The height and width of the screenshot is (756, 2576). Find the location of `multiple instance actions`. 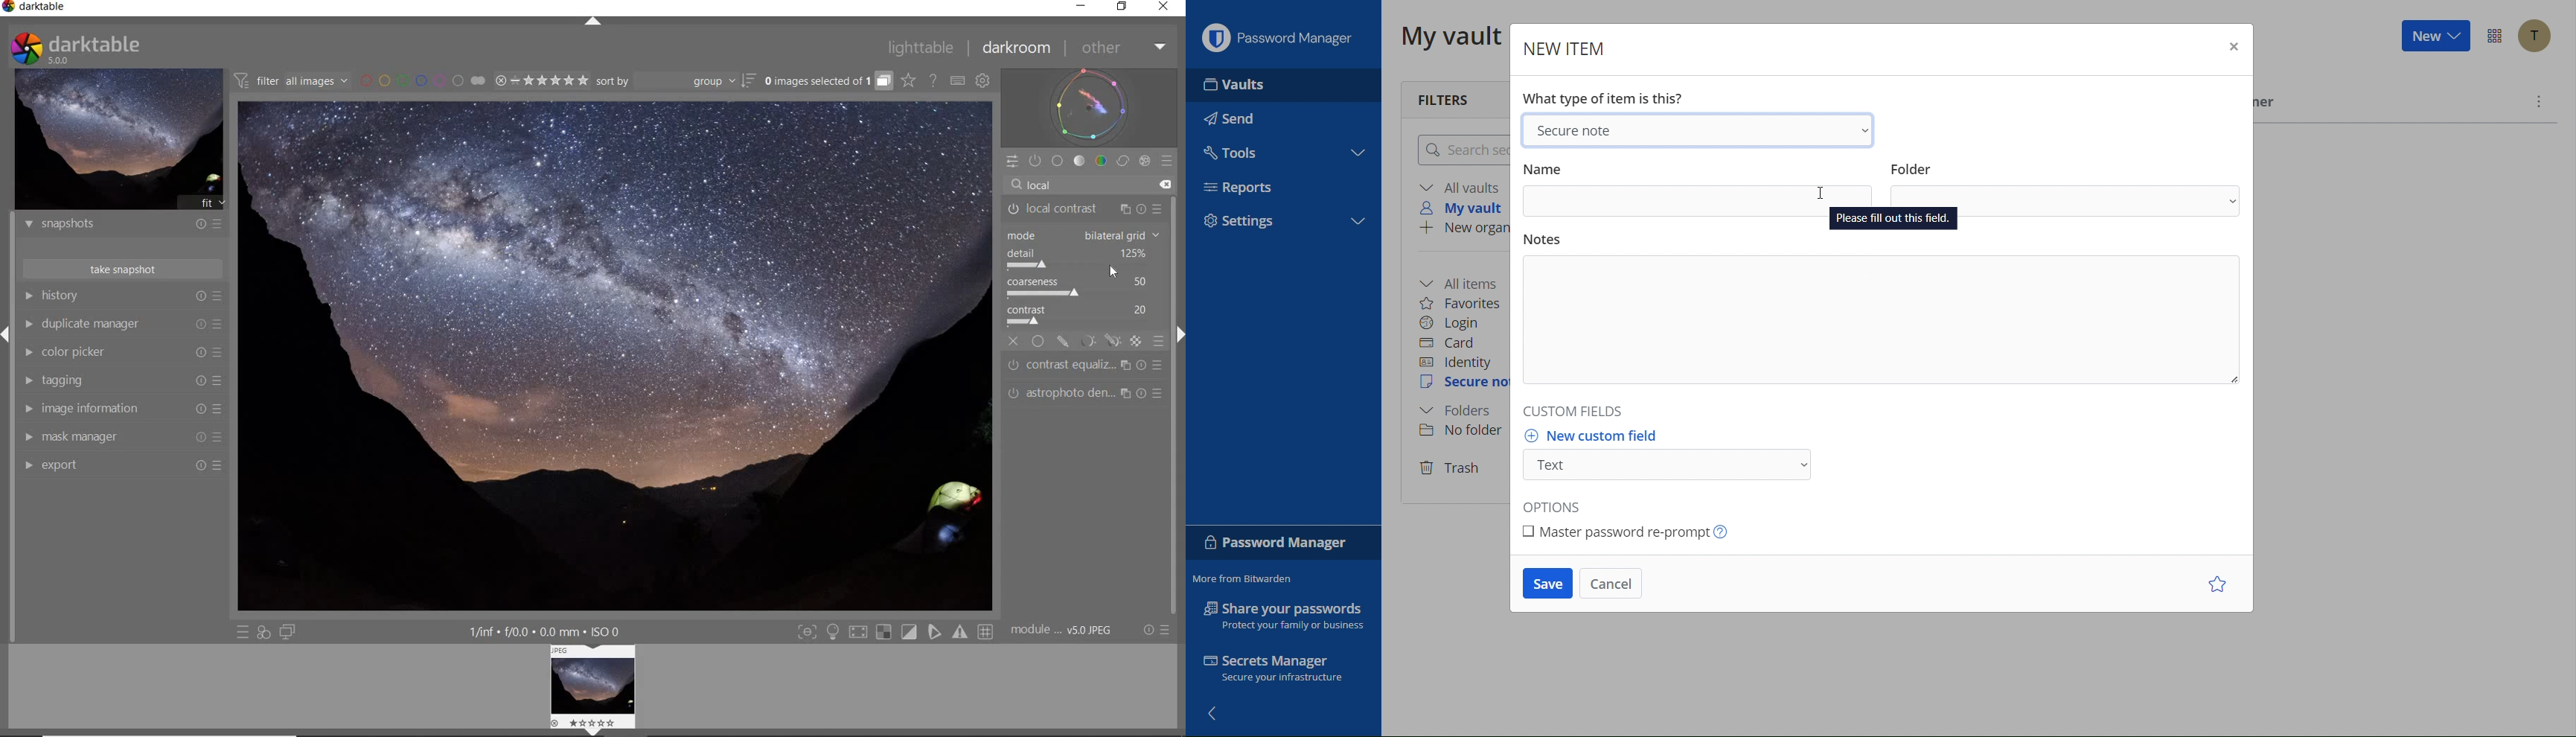

multiple instance actions is located at coordinates (1126, 364).